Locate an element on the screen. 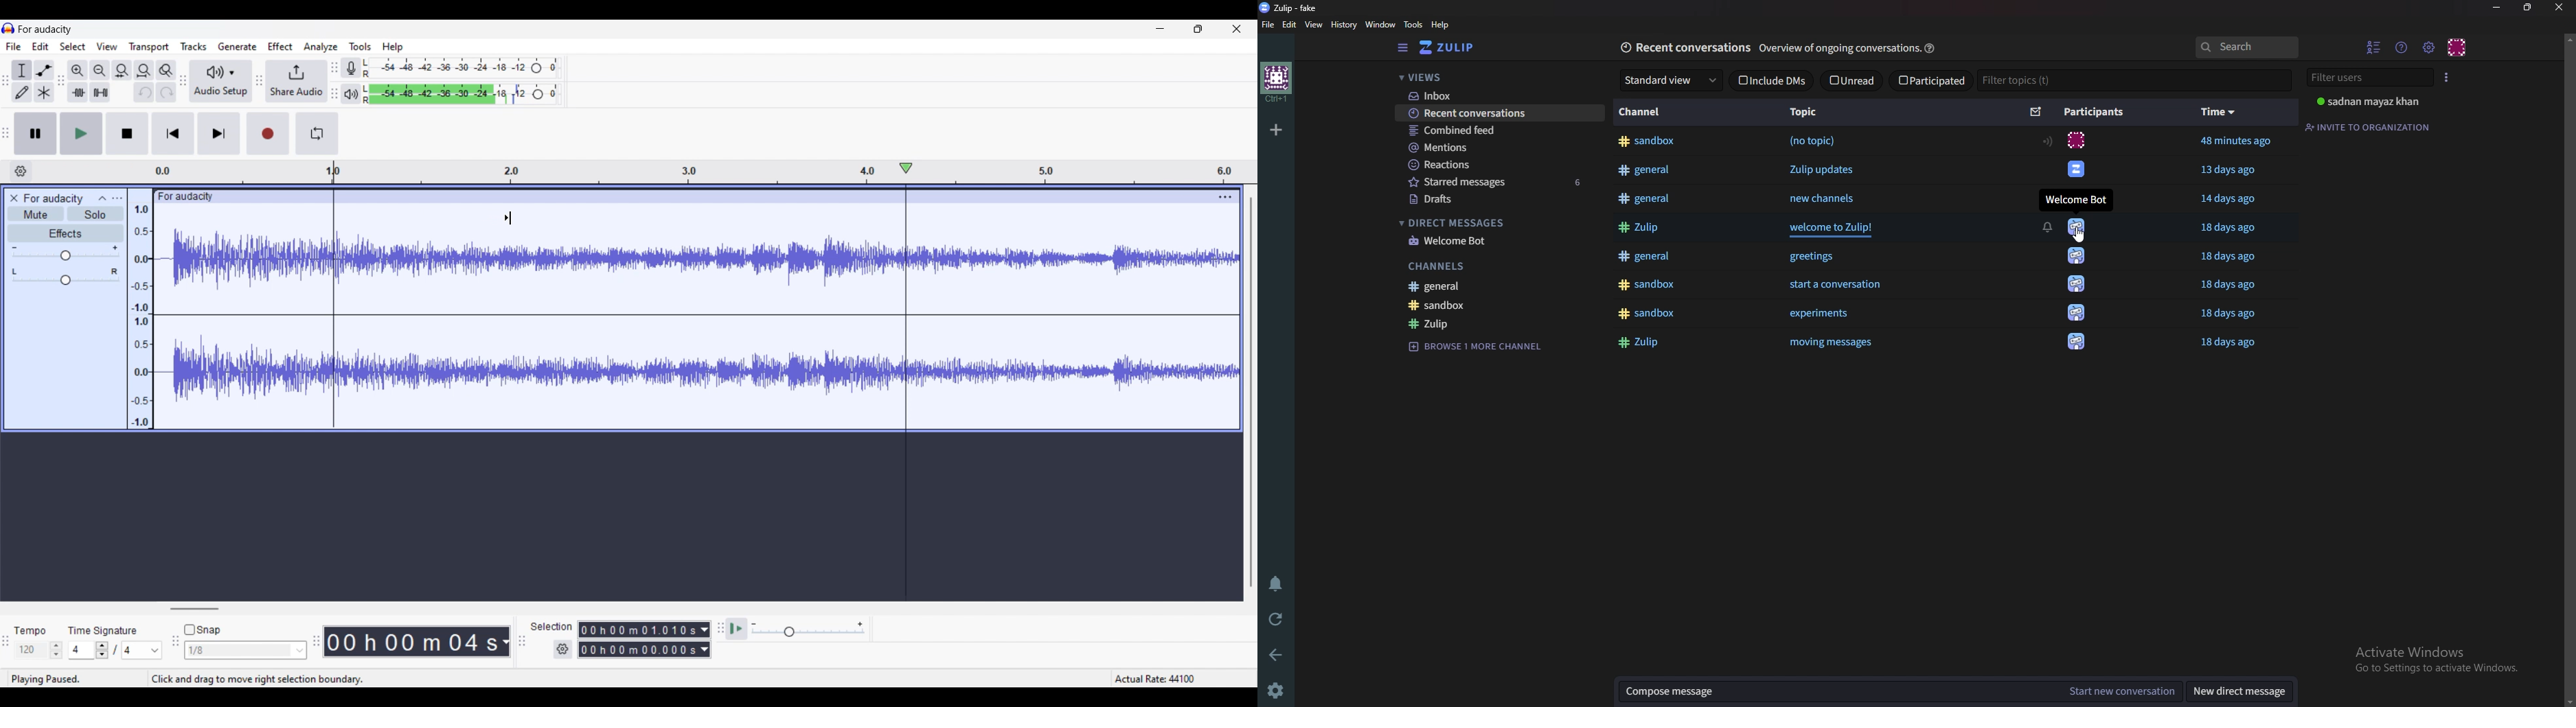  Playback meter is located at coordinates (350, 94).